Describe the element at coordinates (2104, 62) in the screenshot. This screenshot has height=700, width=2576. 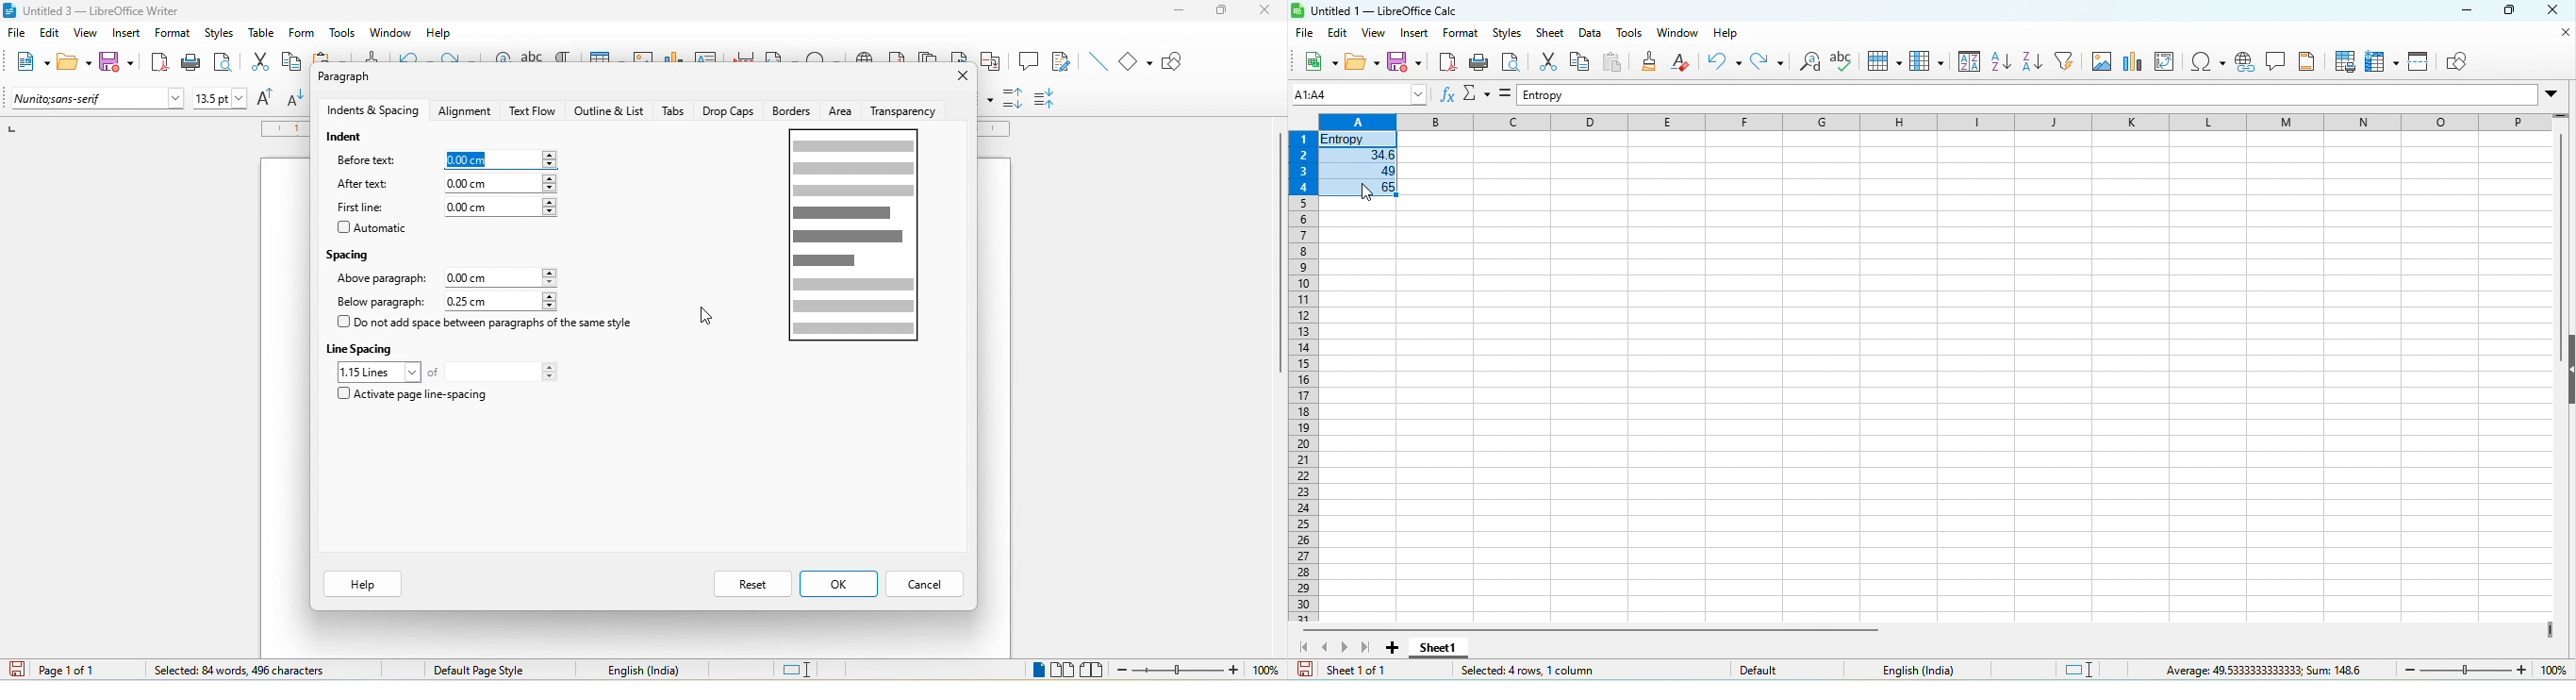
I see `image` at that location.